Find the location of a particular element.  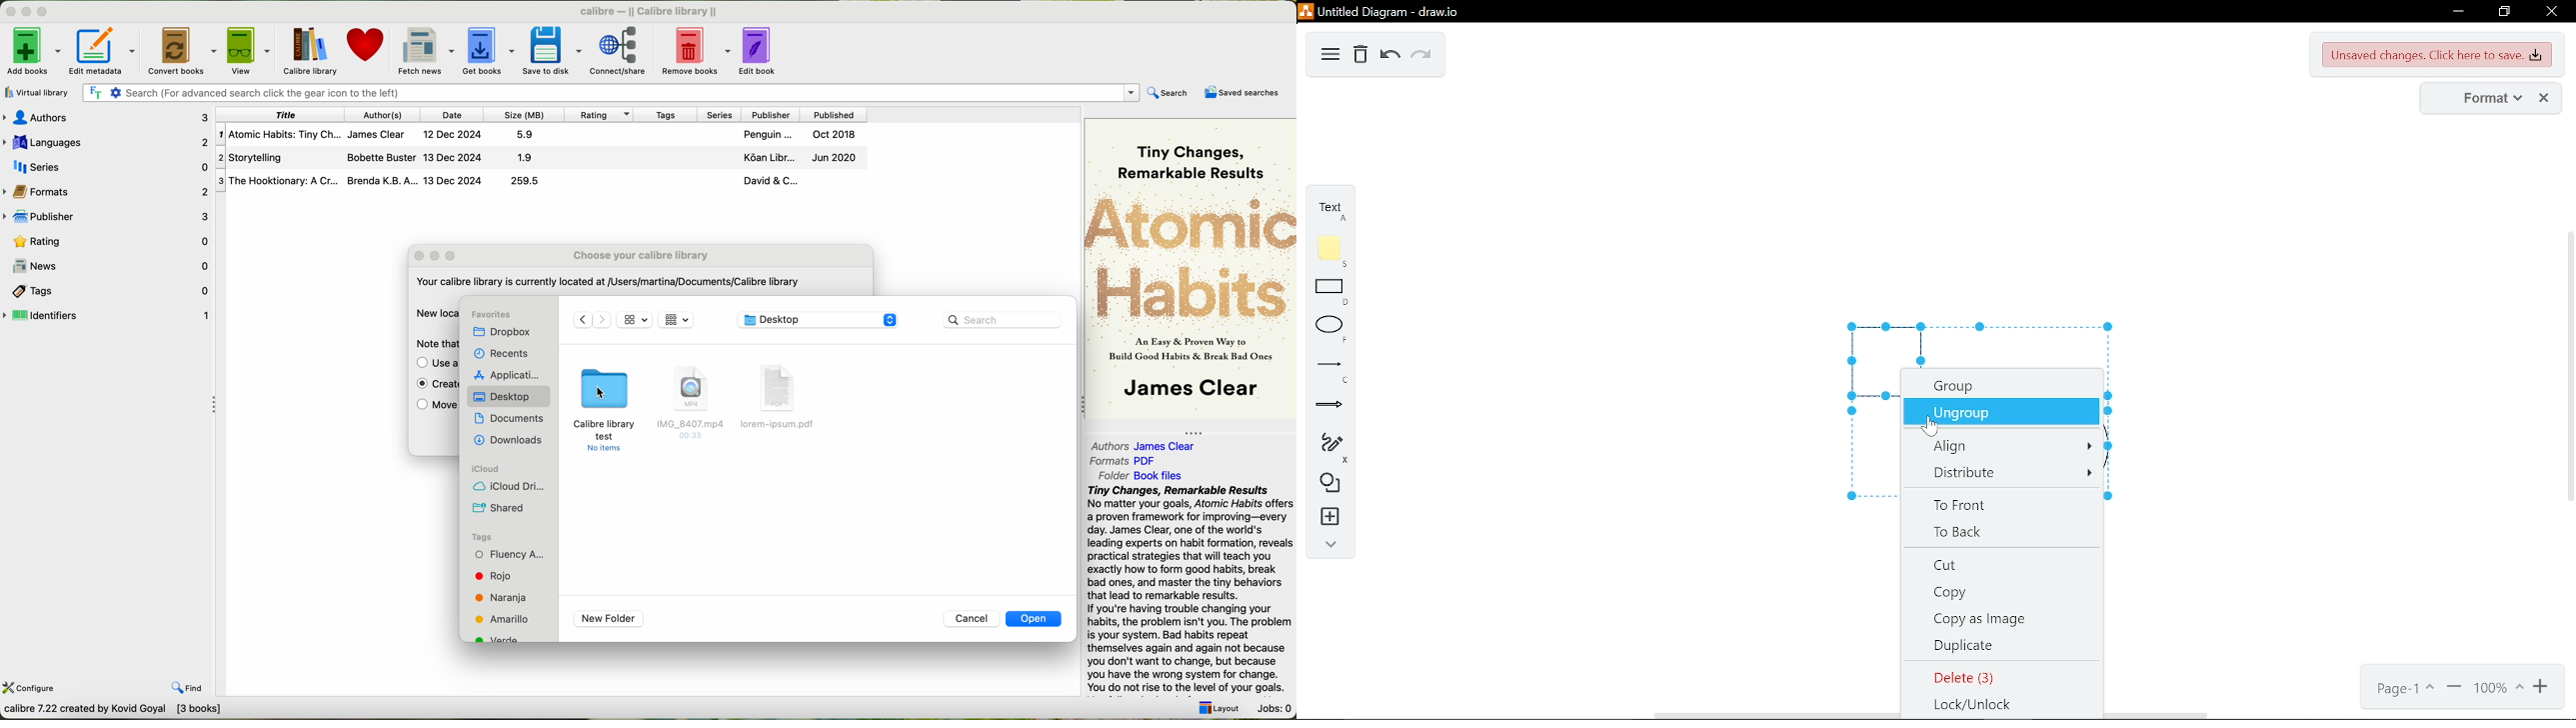

insert is located at coordinates (1326, 519).